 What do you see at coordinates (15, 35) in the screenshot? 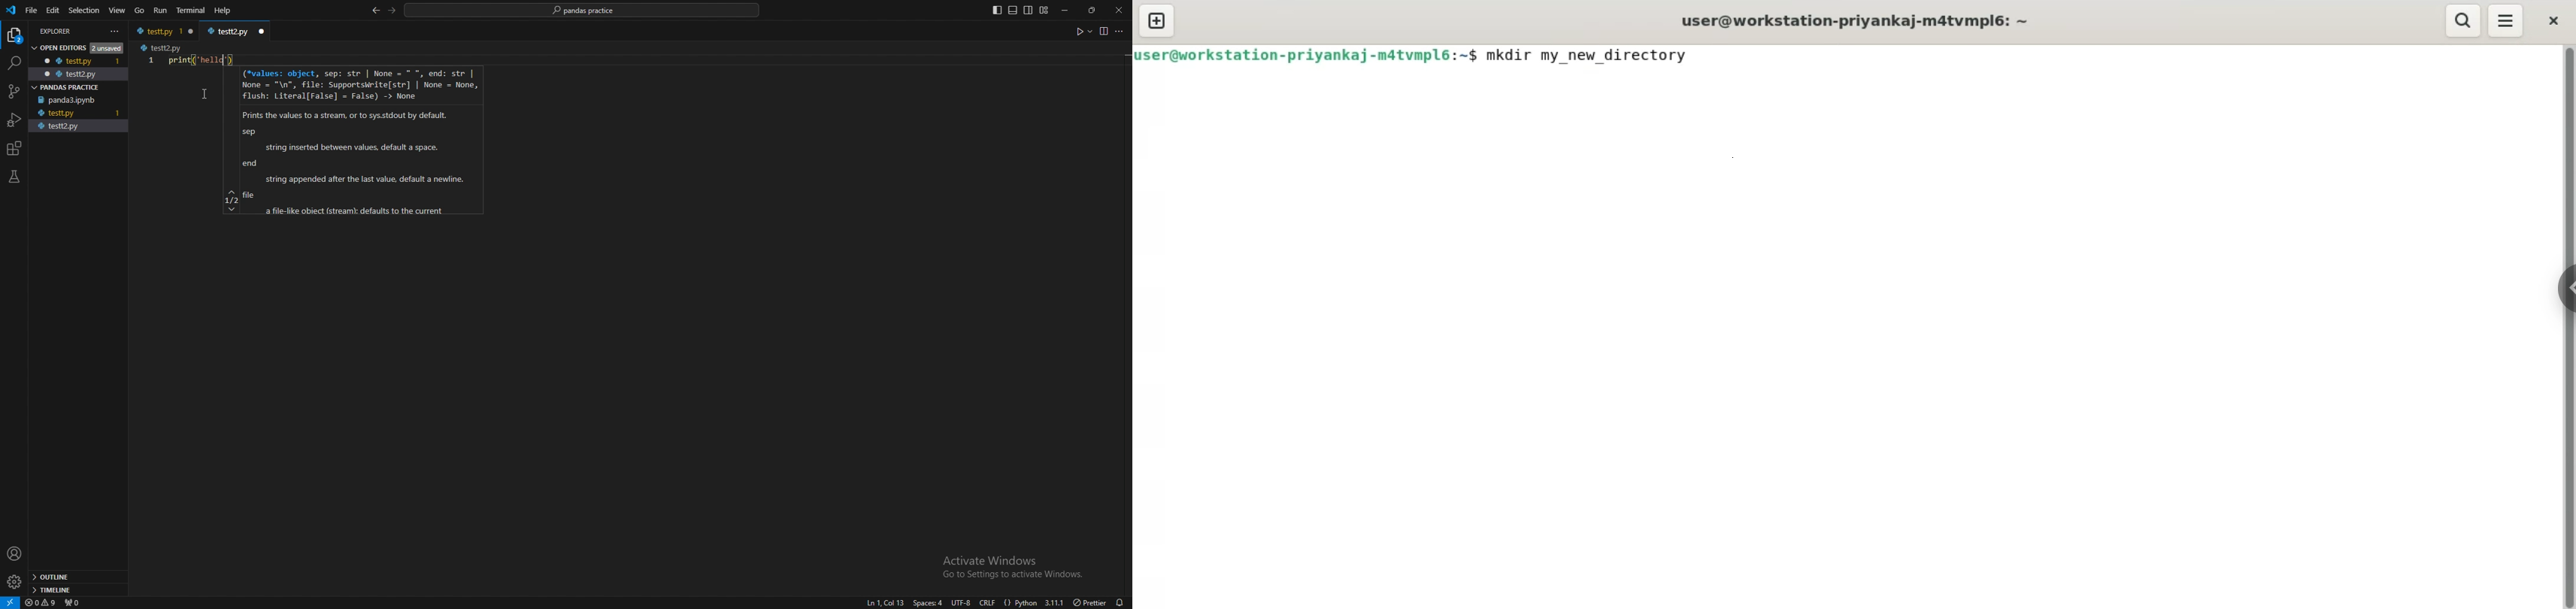
I see `explorer` at bounding box center [15, 35].